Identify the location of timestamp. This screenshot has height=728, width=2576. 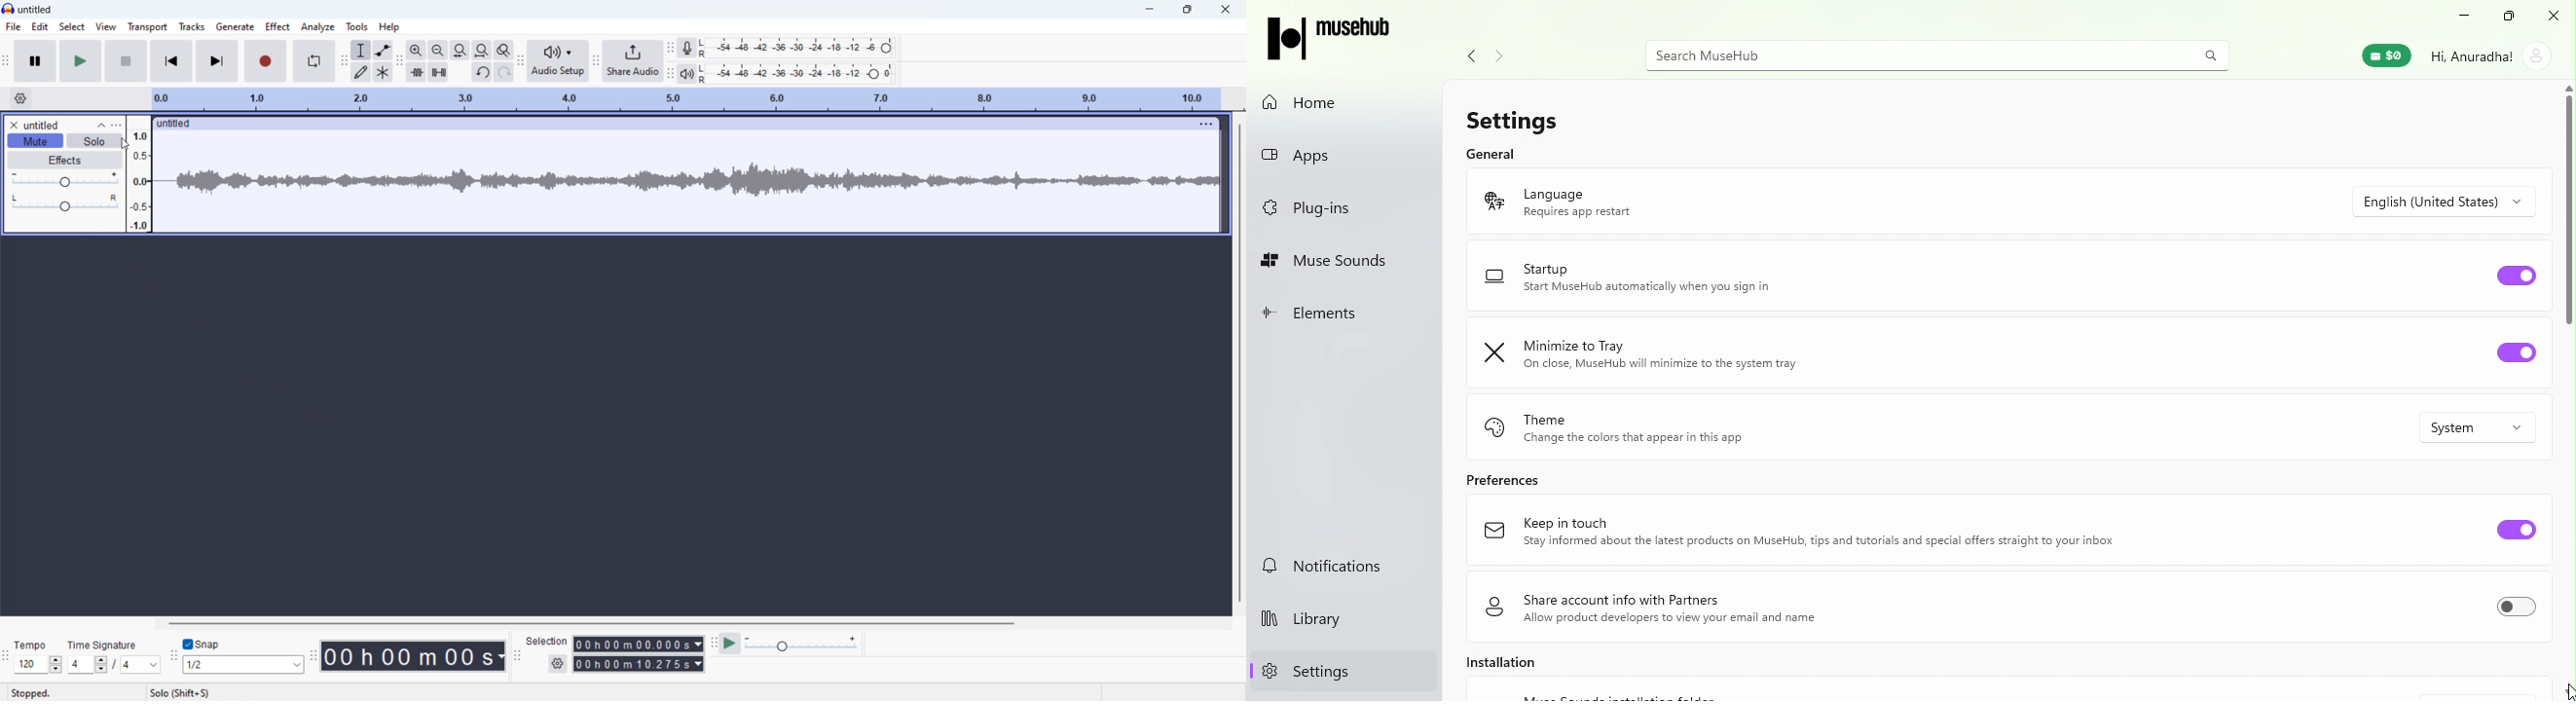
(413, 656).